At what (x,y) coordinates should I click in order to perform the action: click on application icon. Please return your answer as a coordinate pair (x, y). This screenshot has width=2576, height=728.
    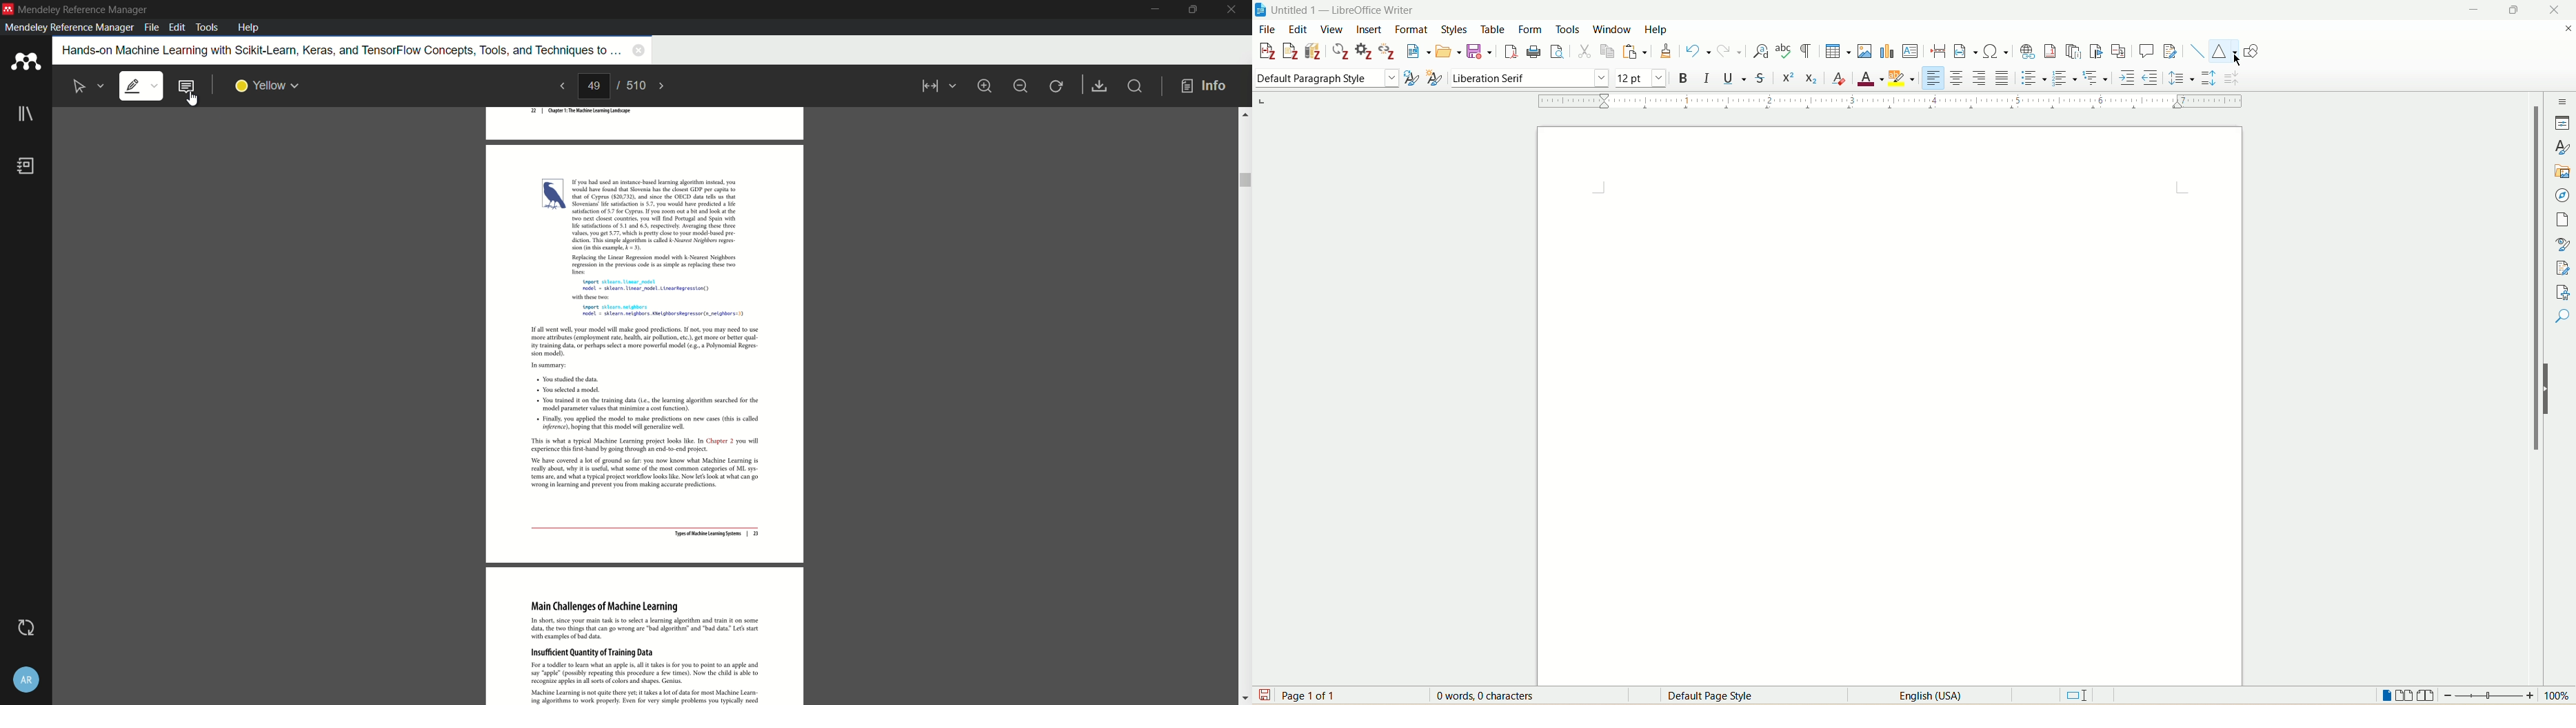
    Looking at the image, I should click on (1261, 9).